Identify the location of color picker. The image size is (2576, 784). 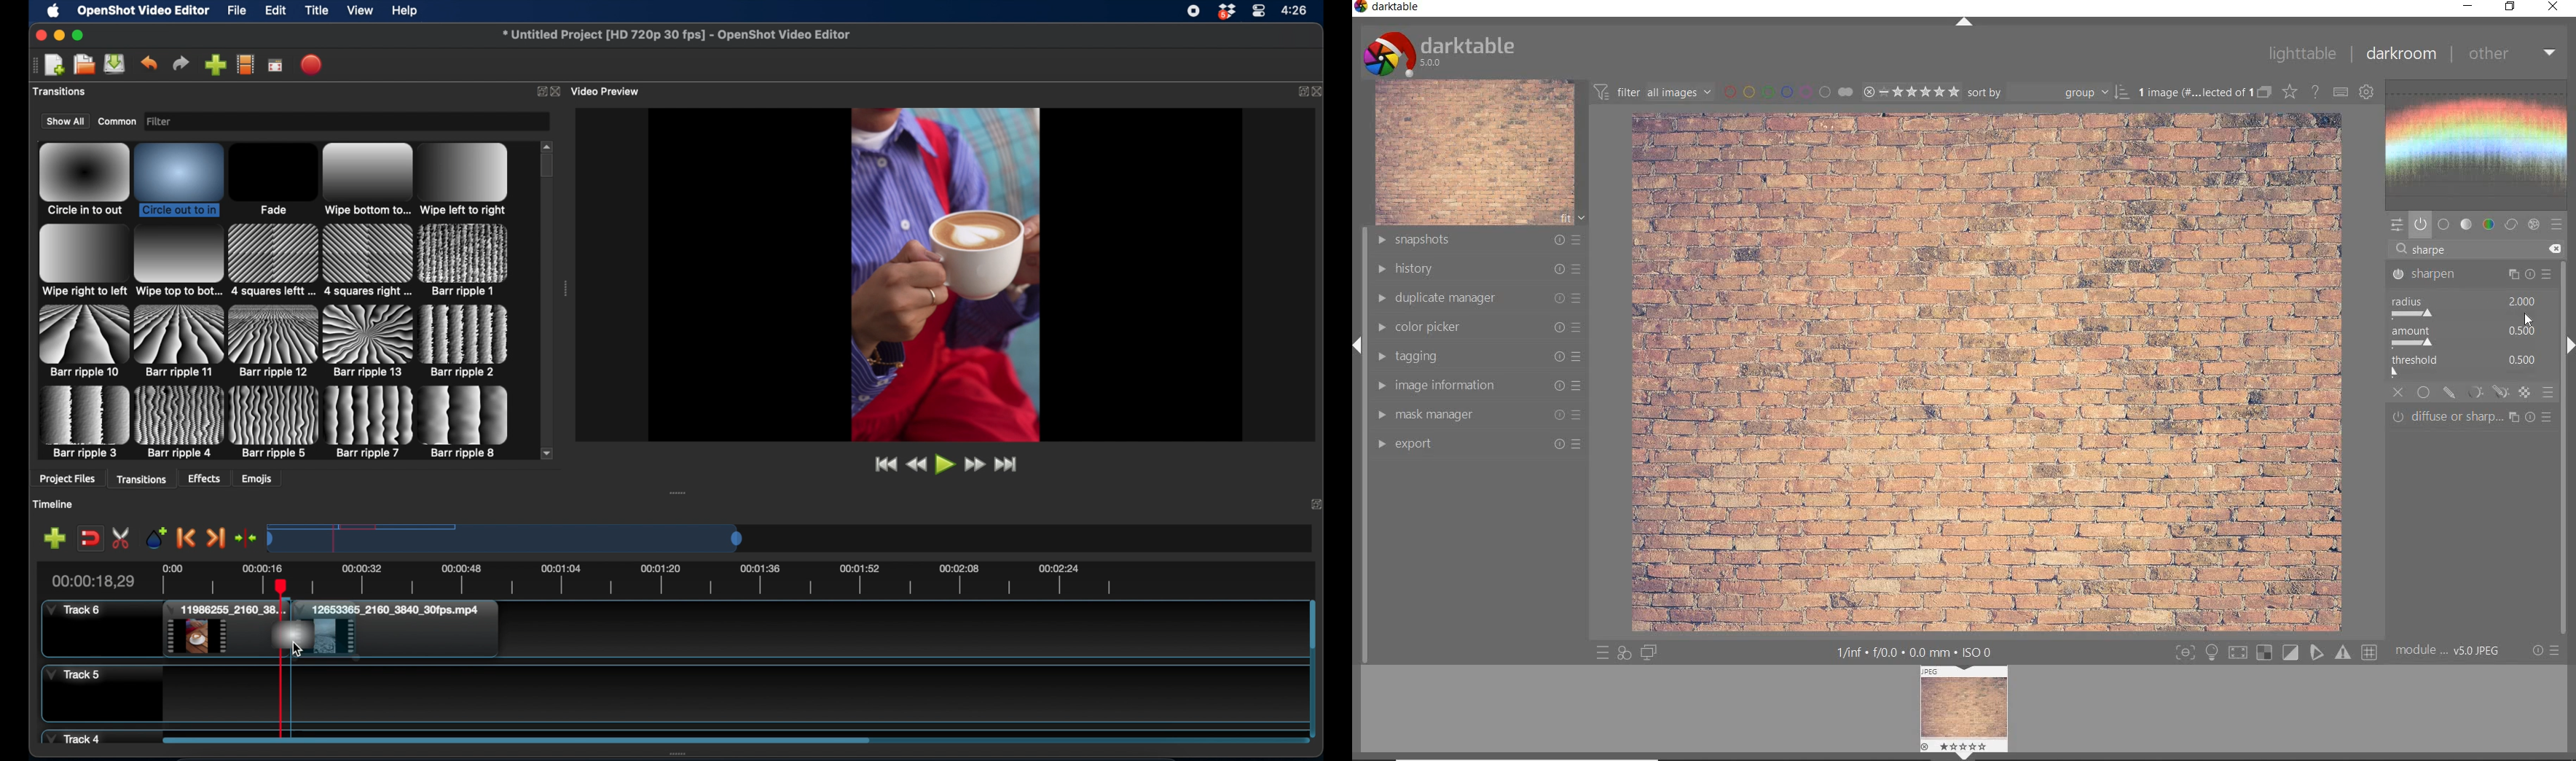
(1480, 328).